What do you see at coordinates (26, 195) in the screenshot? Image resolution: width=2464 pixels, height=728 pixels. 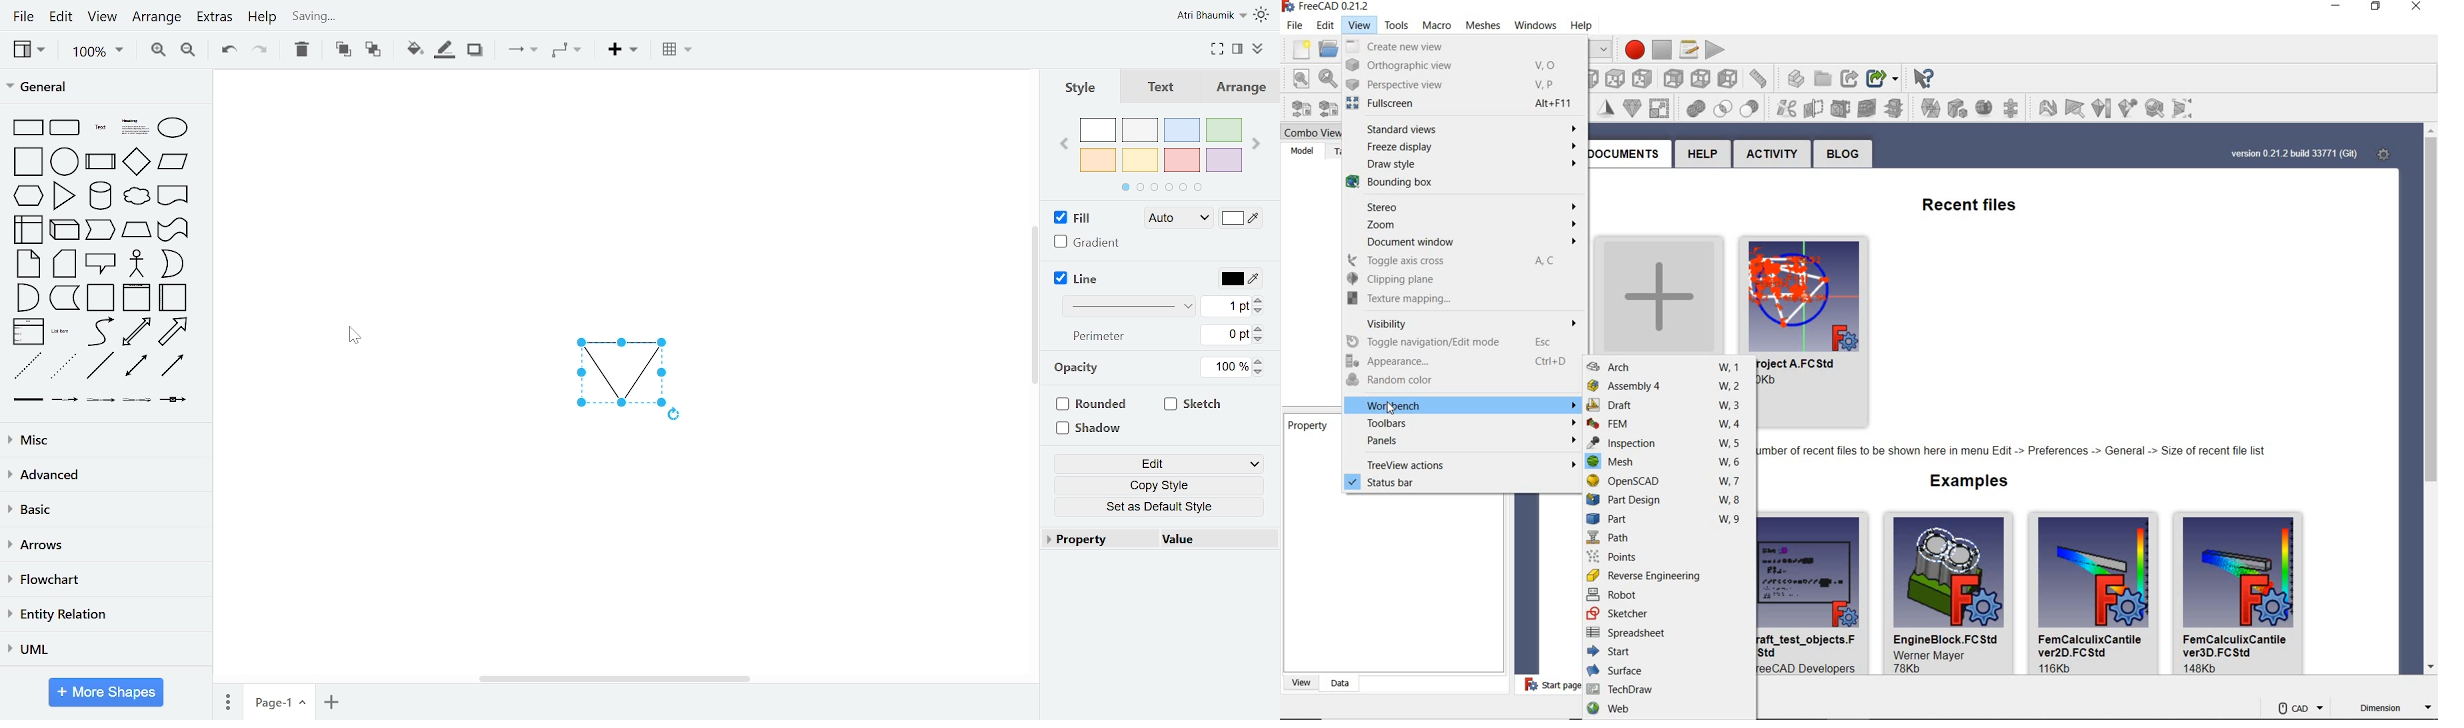 I see `hexagon` at bounding box center [26, 195].